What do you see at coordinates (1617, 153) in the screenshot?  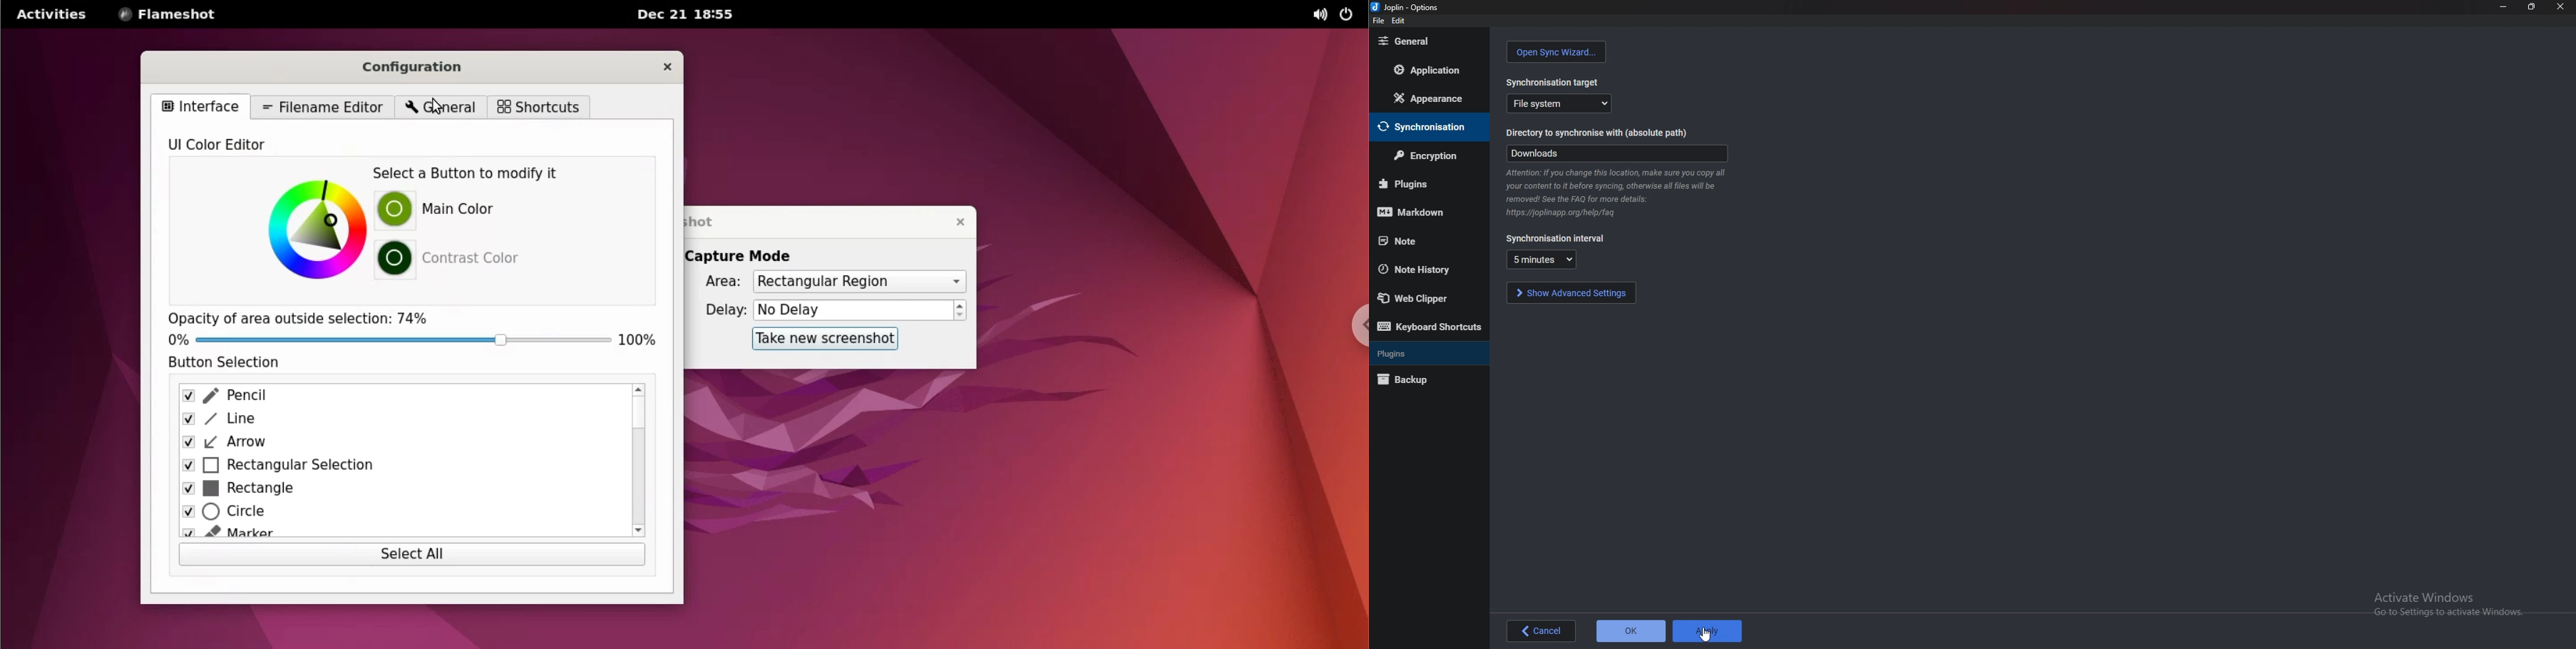 I see `Downloads` at bounding box center [1617, 153].